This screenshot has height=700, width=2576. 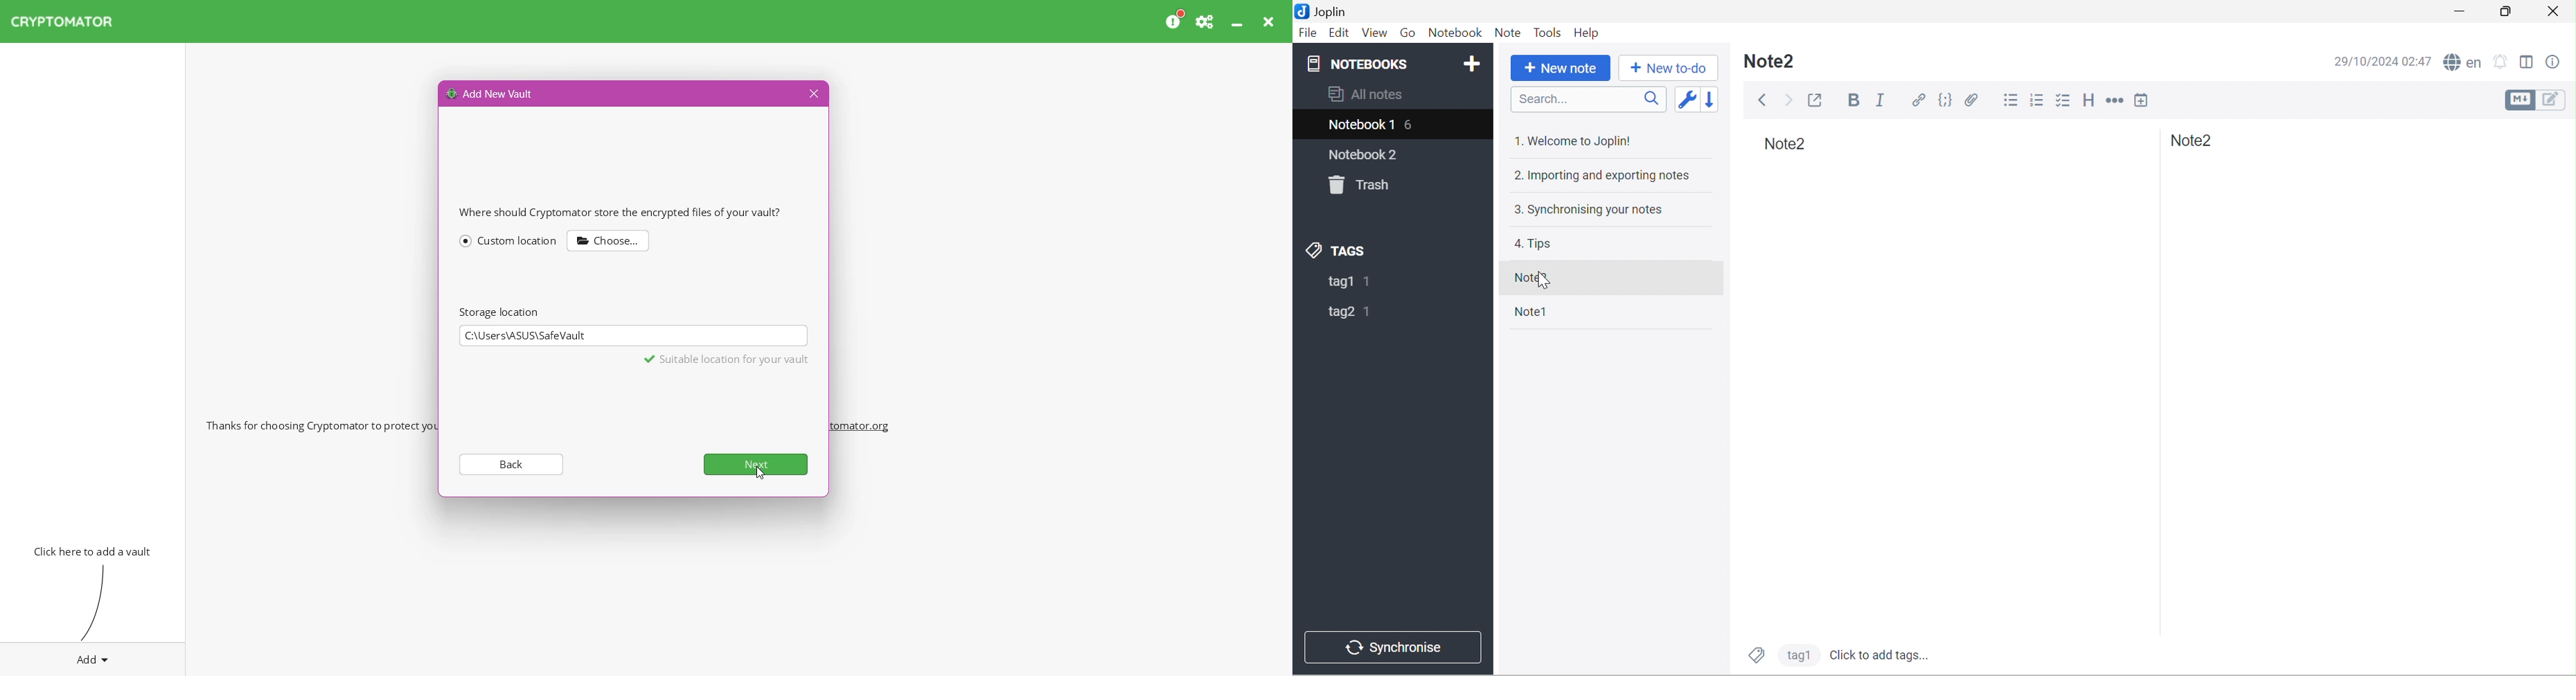 What do you see at coordinates (1339, 282) in the screenshot?
I see `tag1` at bounding box center [1339, 282].